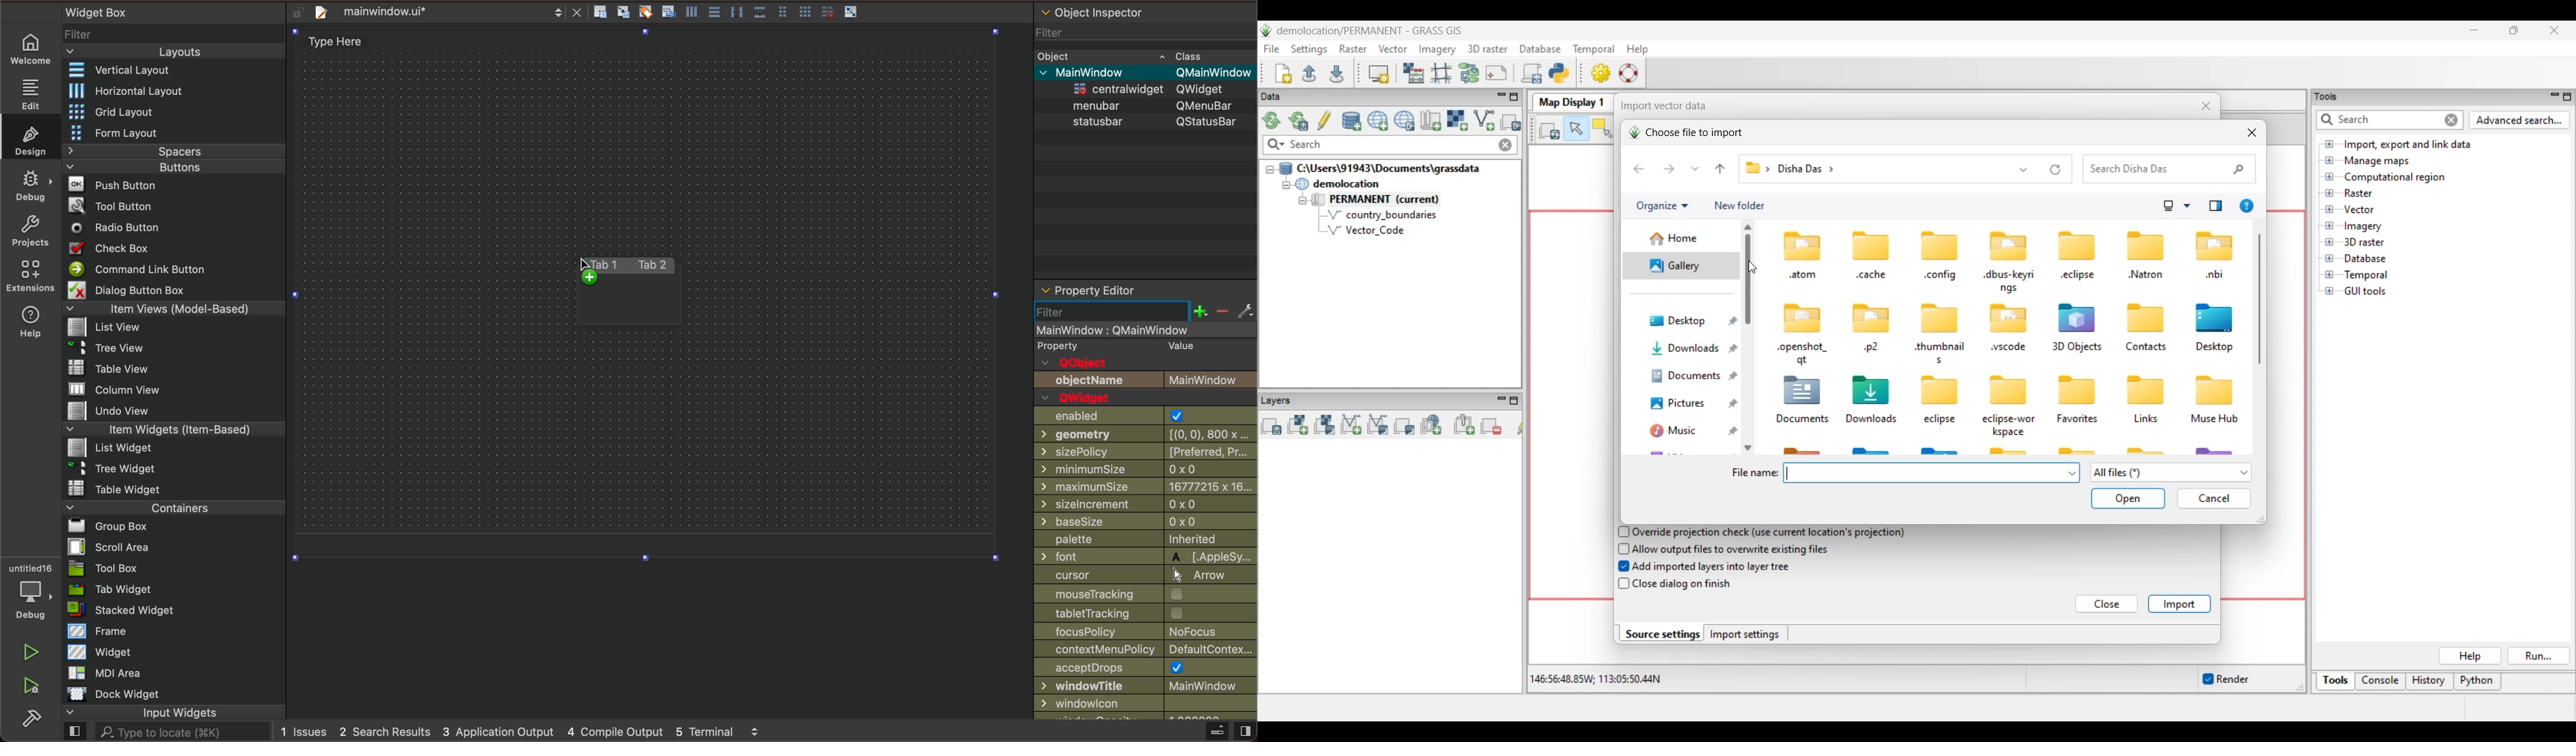  I want to click on layout actions, so click(770, 11).